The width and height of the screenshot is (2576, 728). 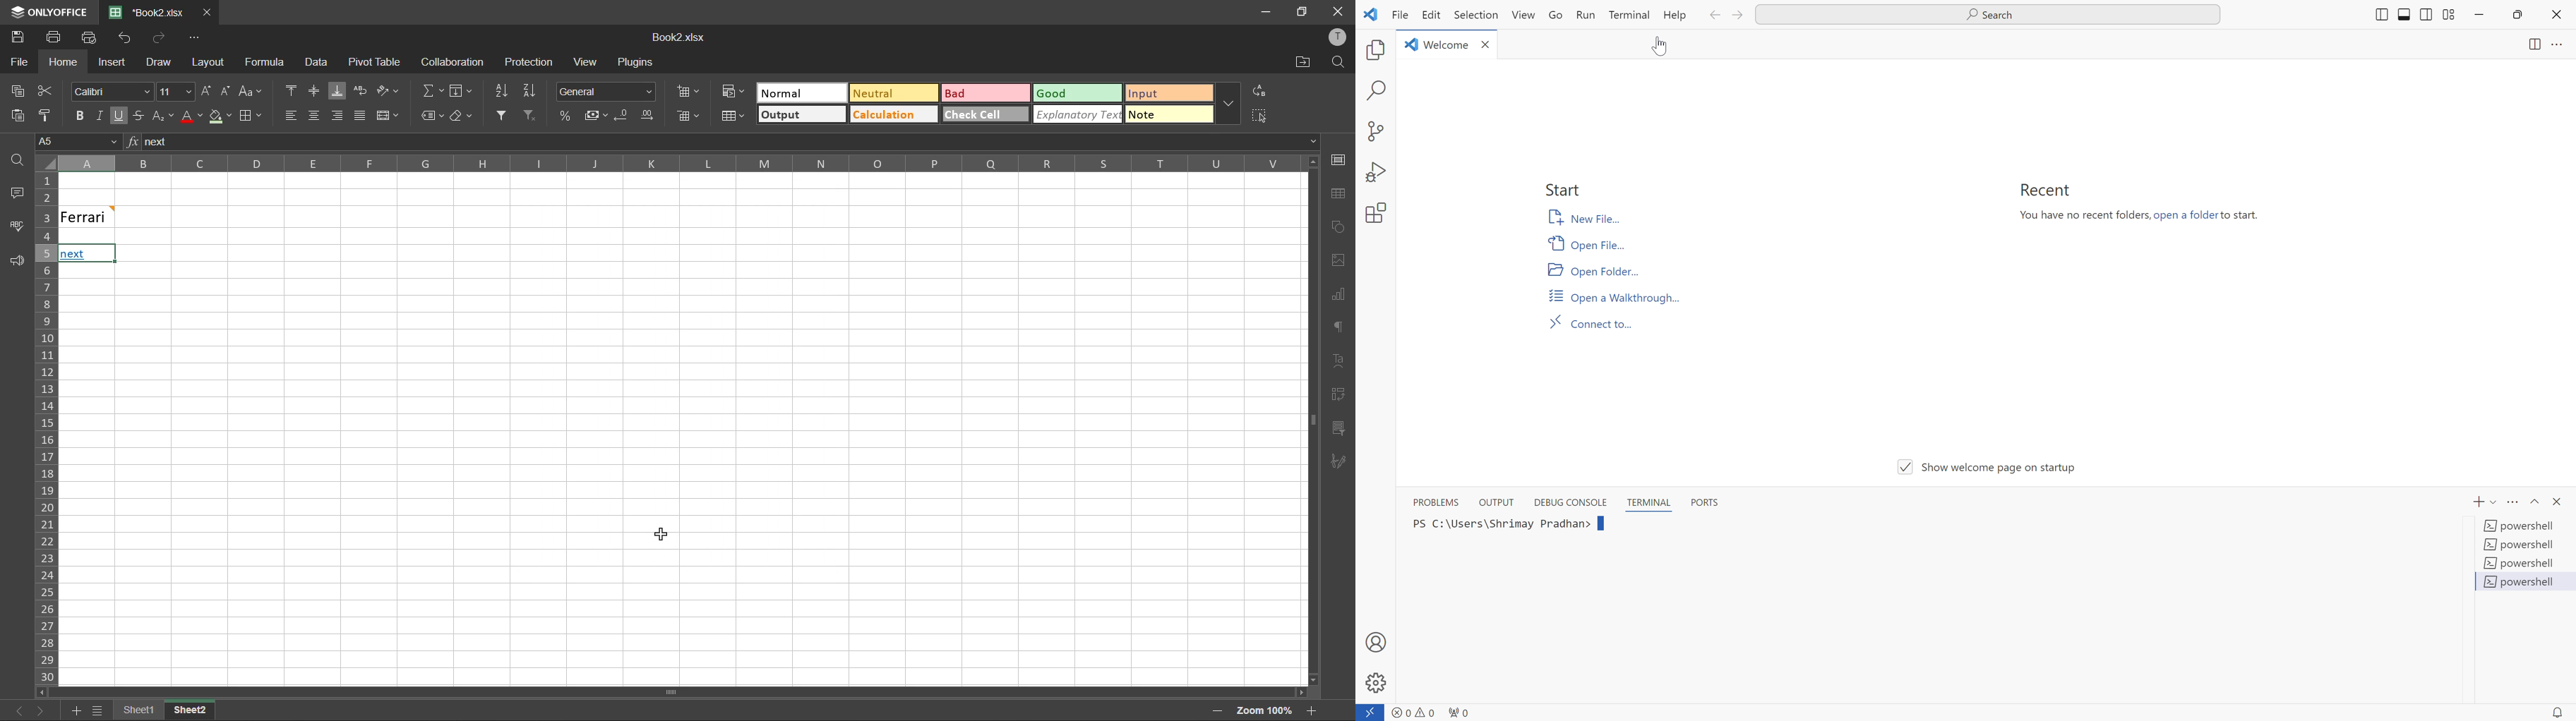 I want to click on clear, so click(x=463, y=118).